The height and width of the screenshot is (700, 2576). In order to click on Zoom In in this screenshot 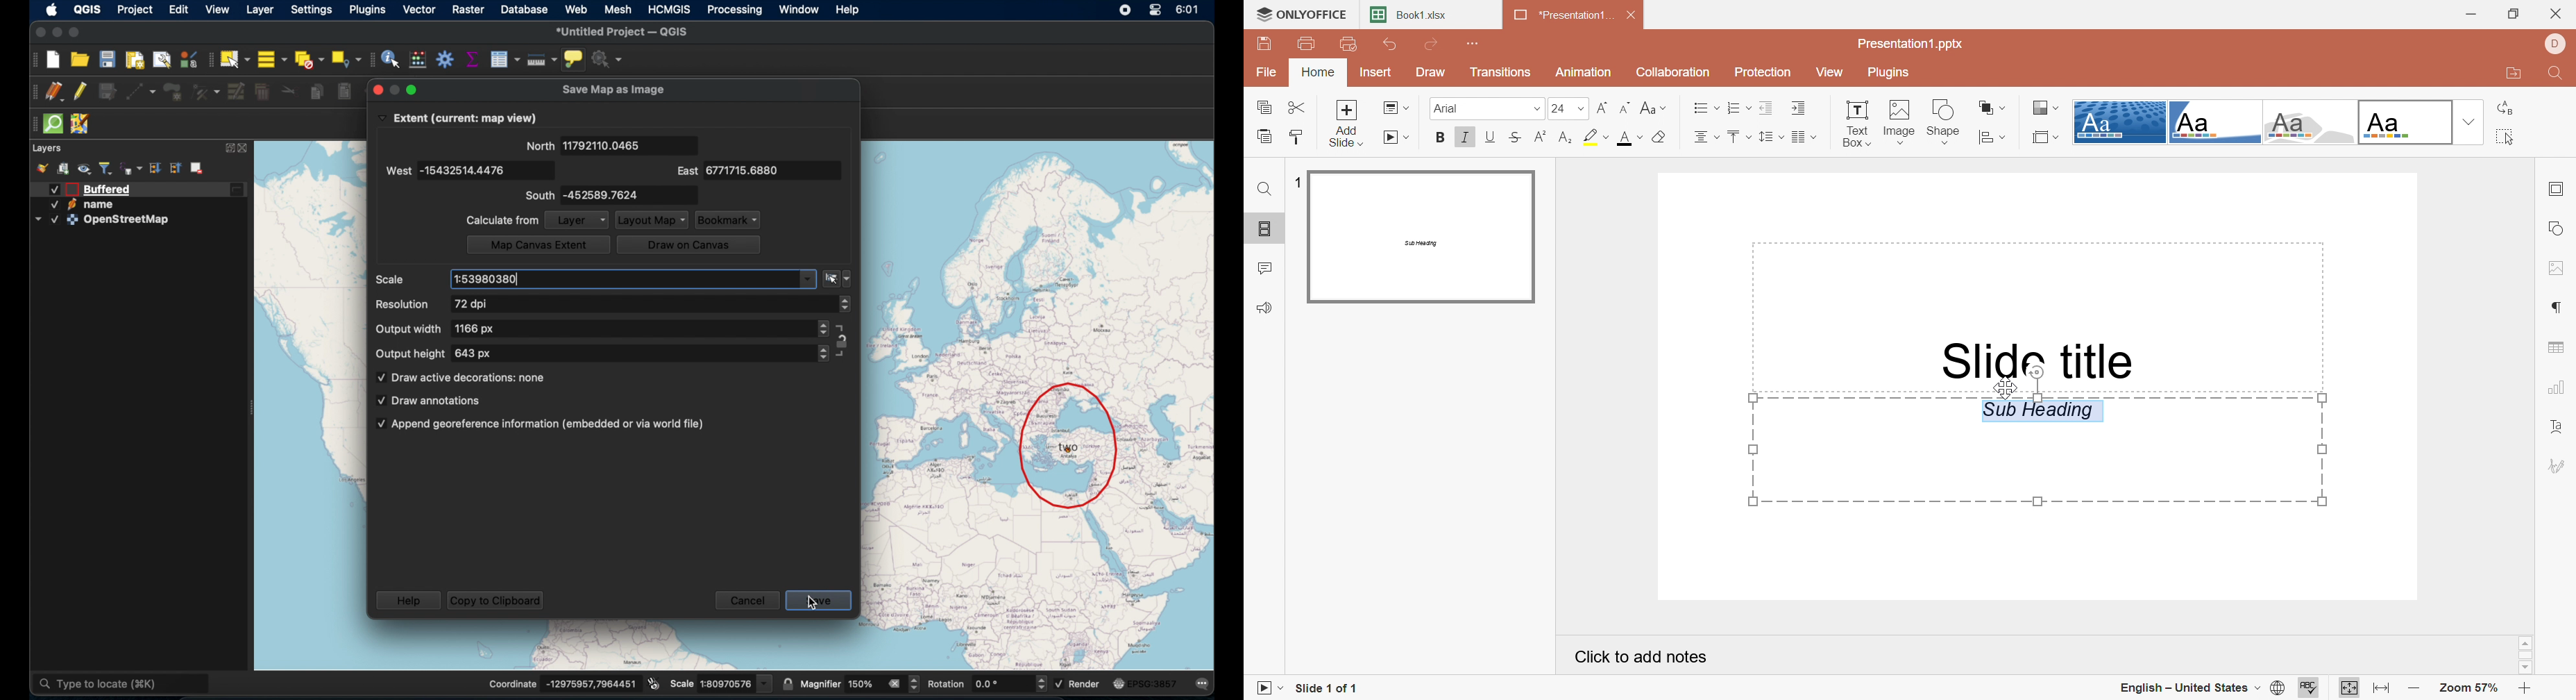, I will do `click(2523, 688)`.